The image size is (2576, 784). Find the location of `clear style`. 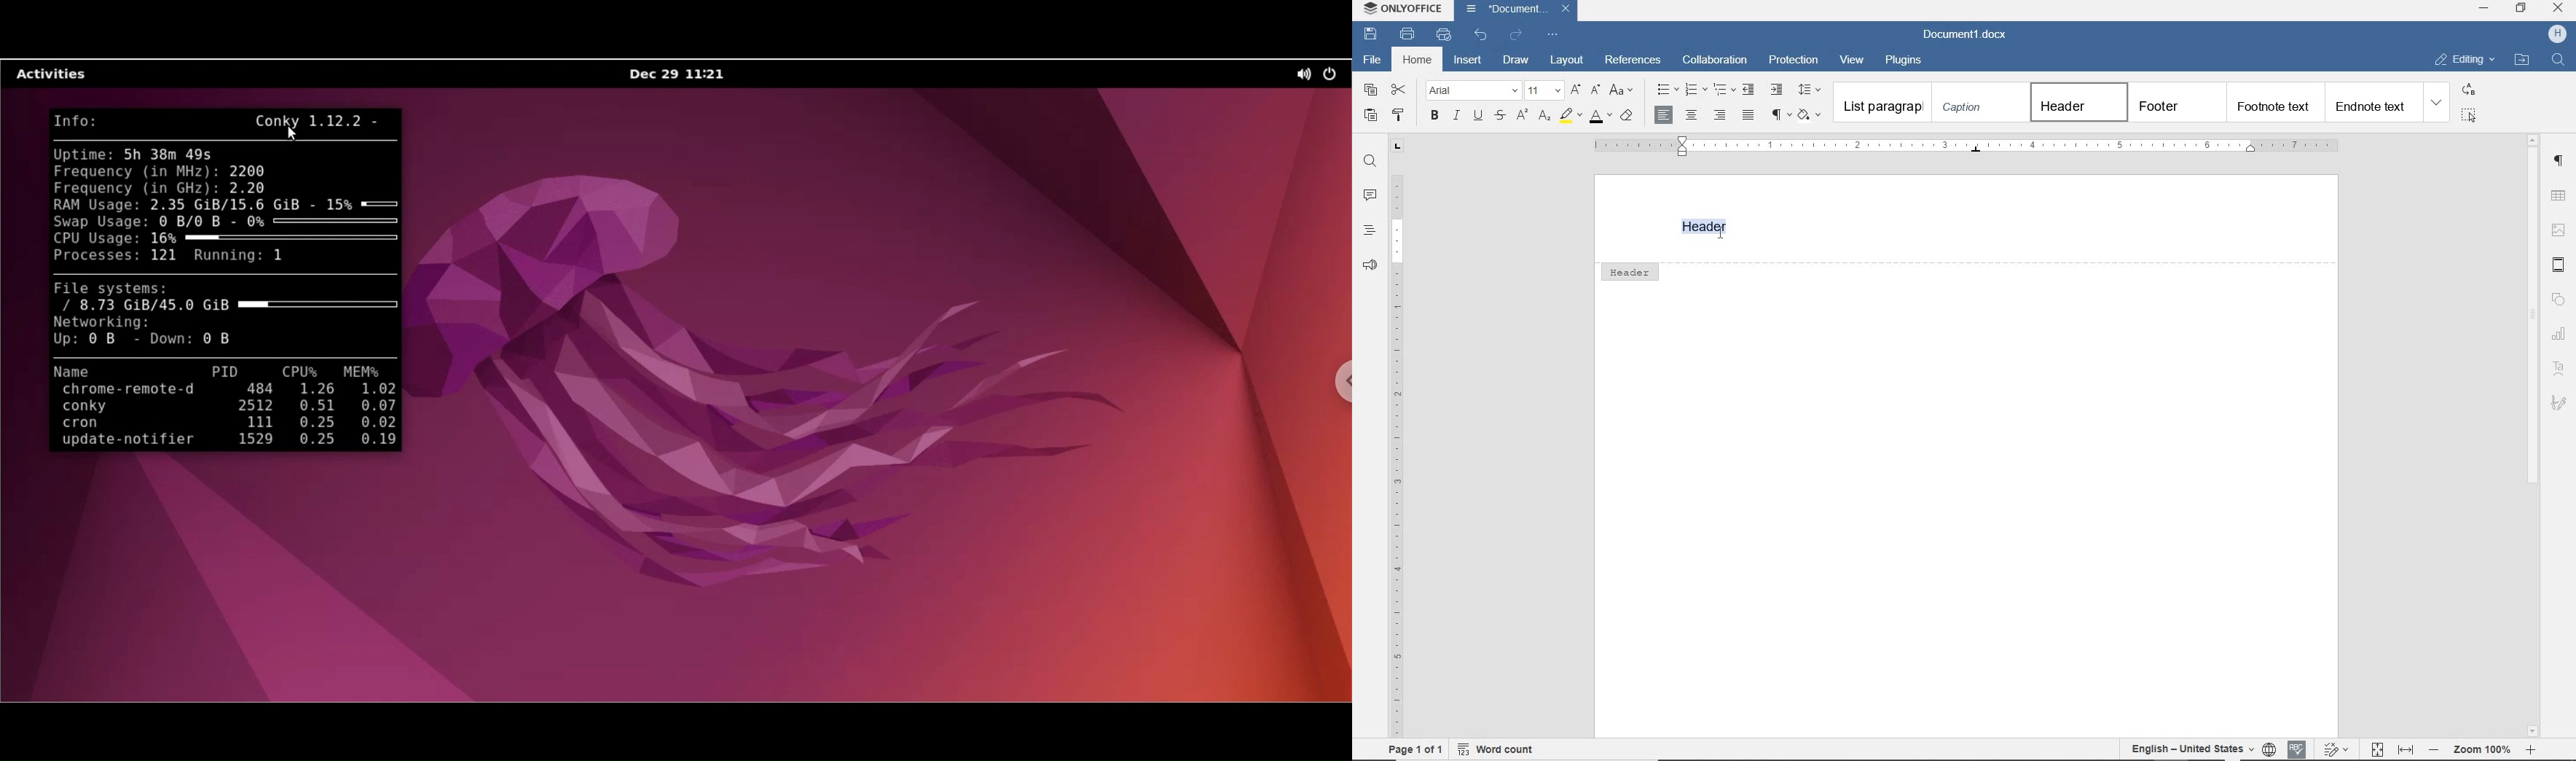

clear style is located at coordinates (1627, 117).